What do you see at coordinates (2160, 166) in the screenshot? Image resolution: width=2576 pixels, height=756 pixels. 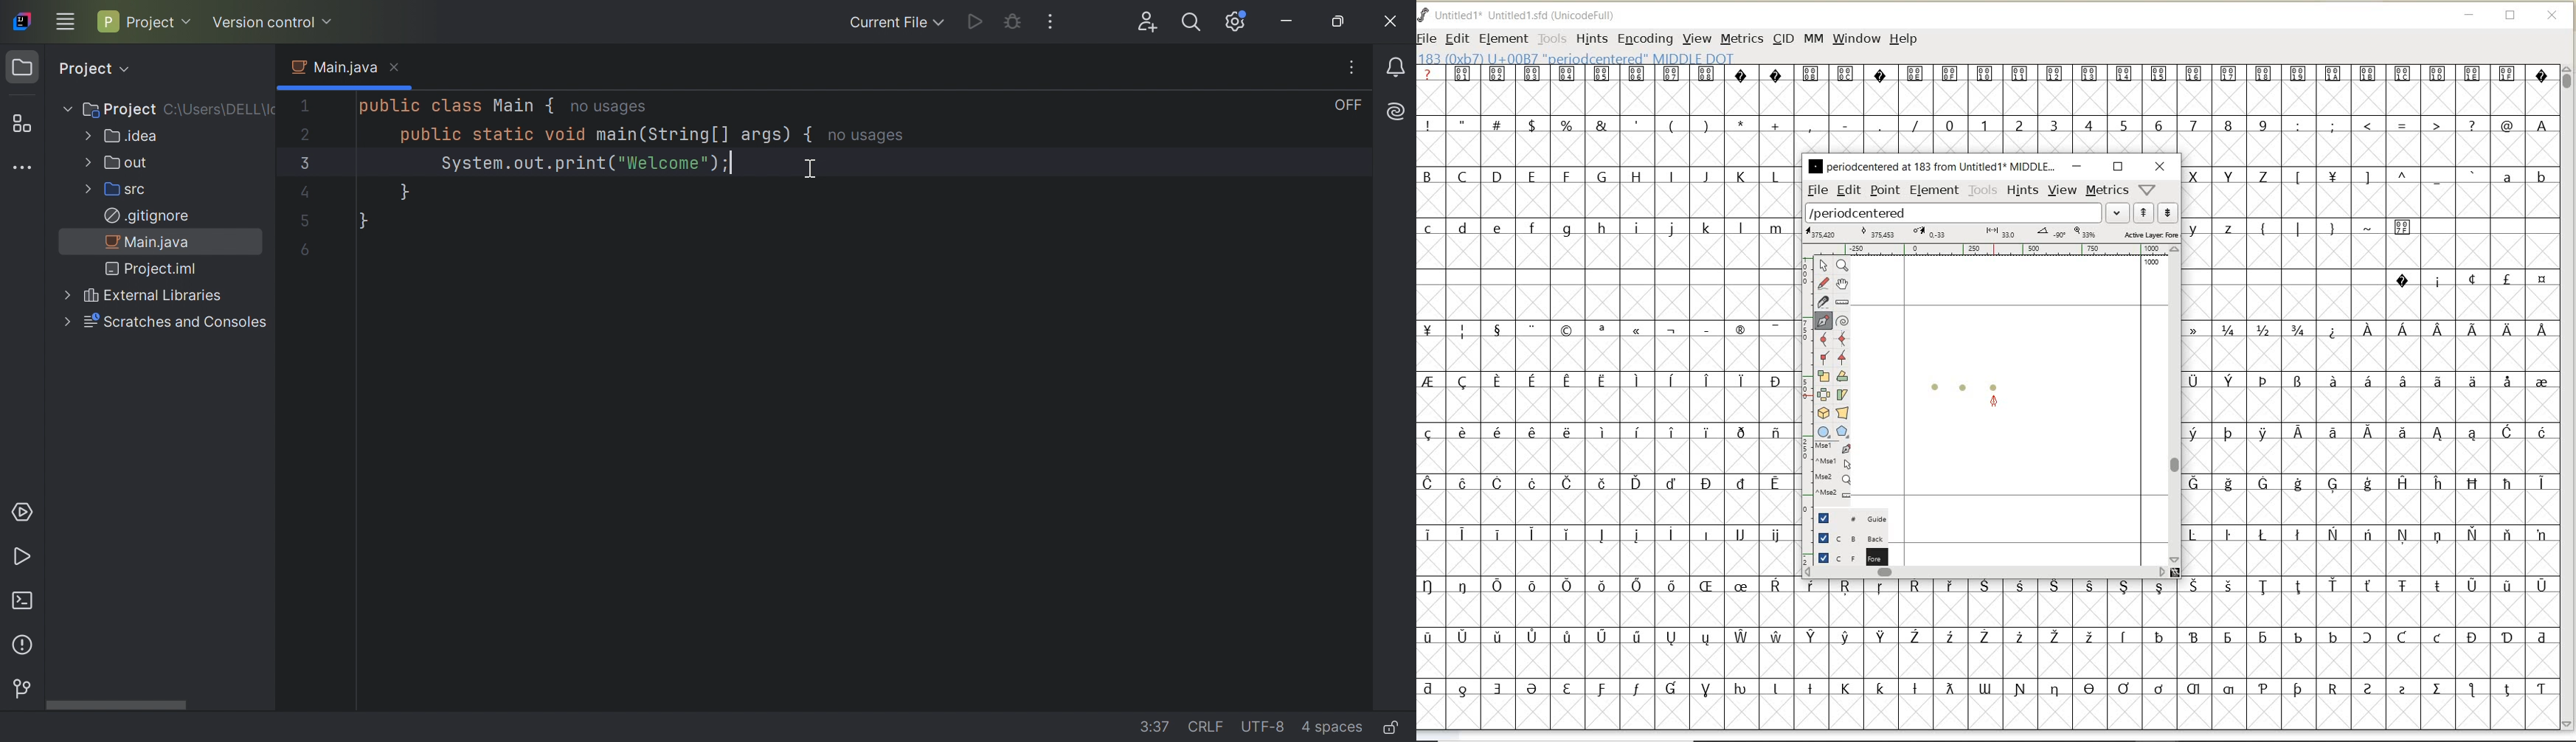 I see `close` at bounding box center [2160, 166].